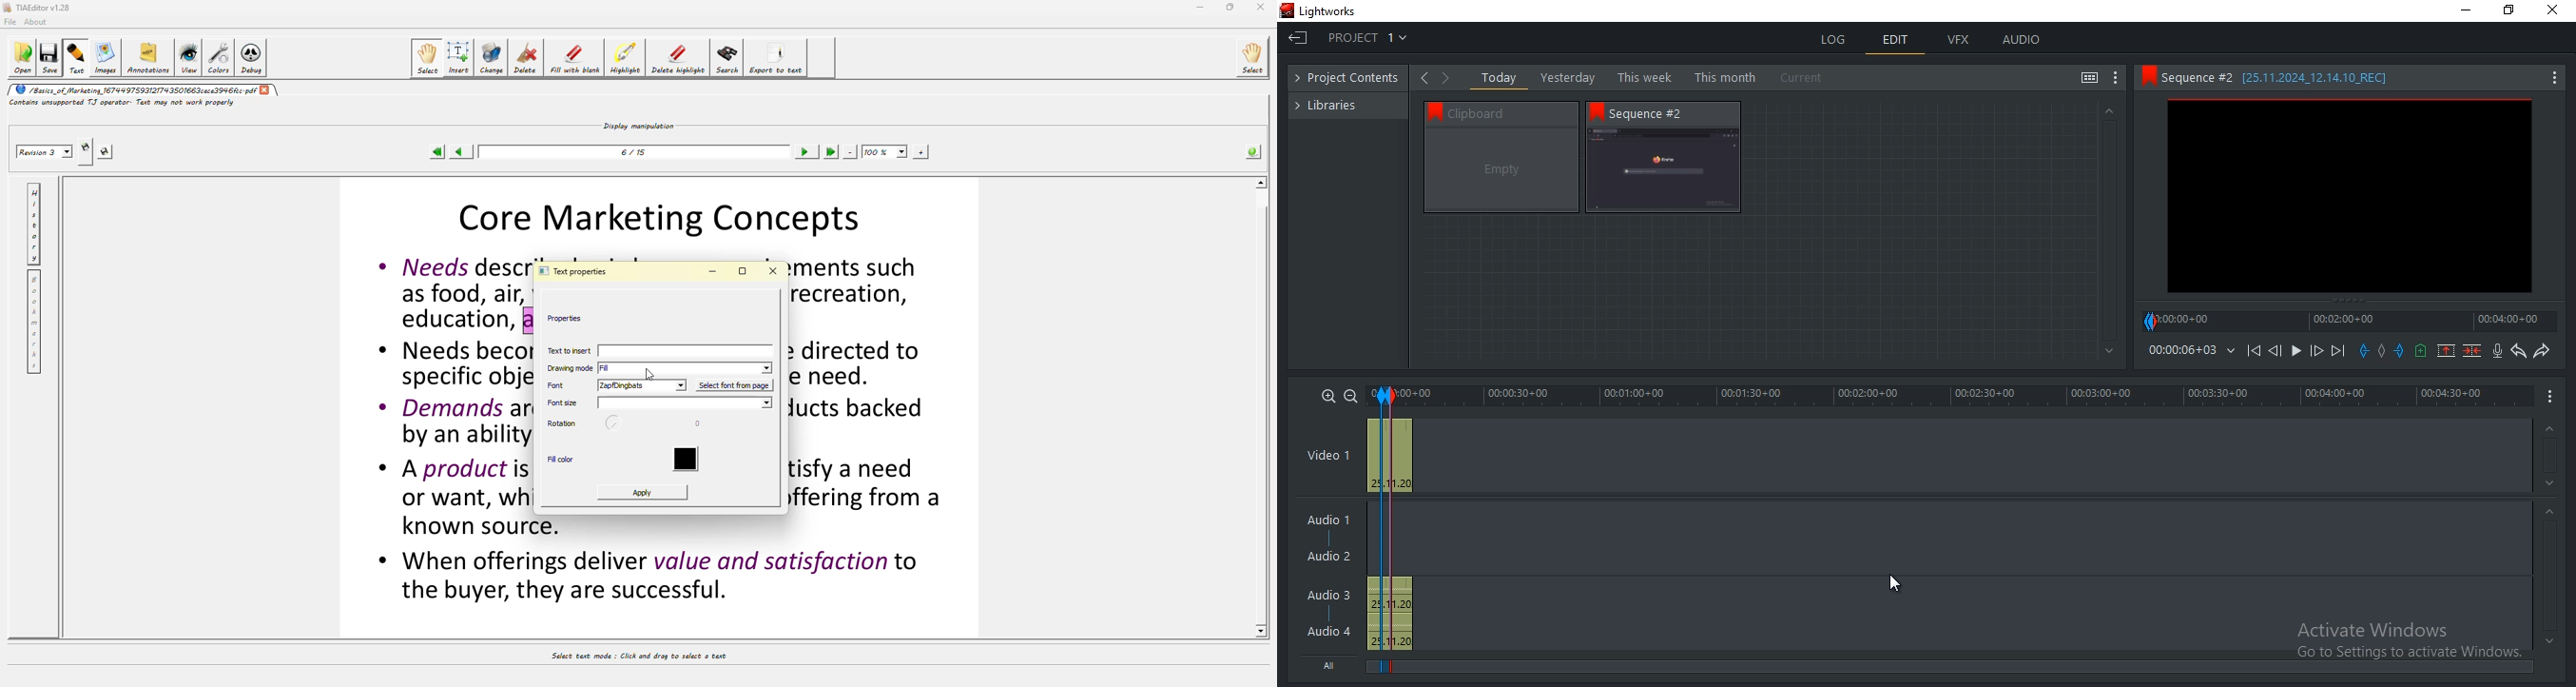 Image resolution: width=2576 pixels, height=700 pixels. I want to click on sequence 2, so click(2350, 198).